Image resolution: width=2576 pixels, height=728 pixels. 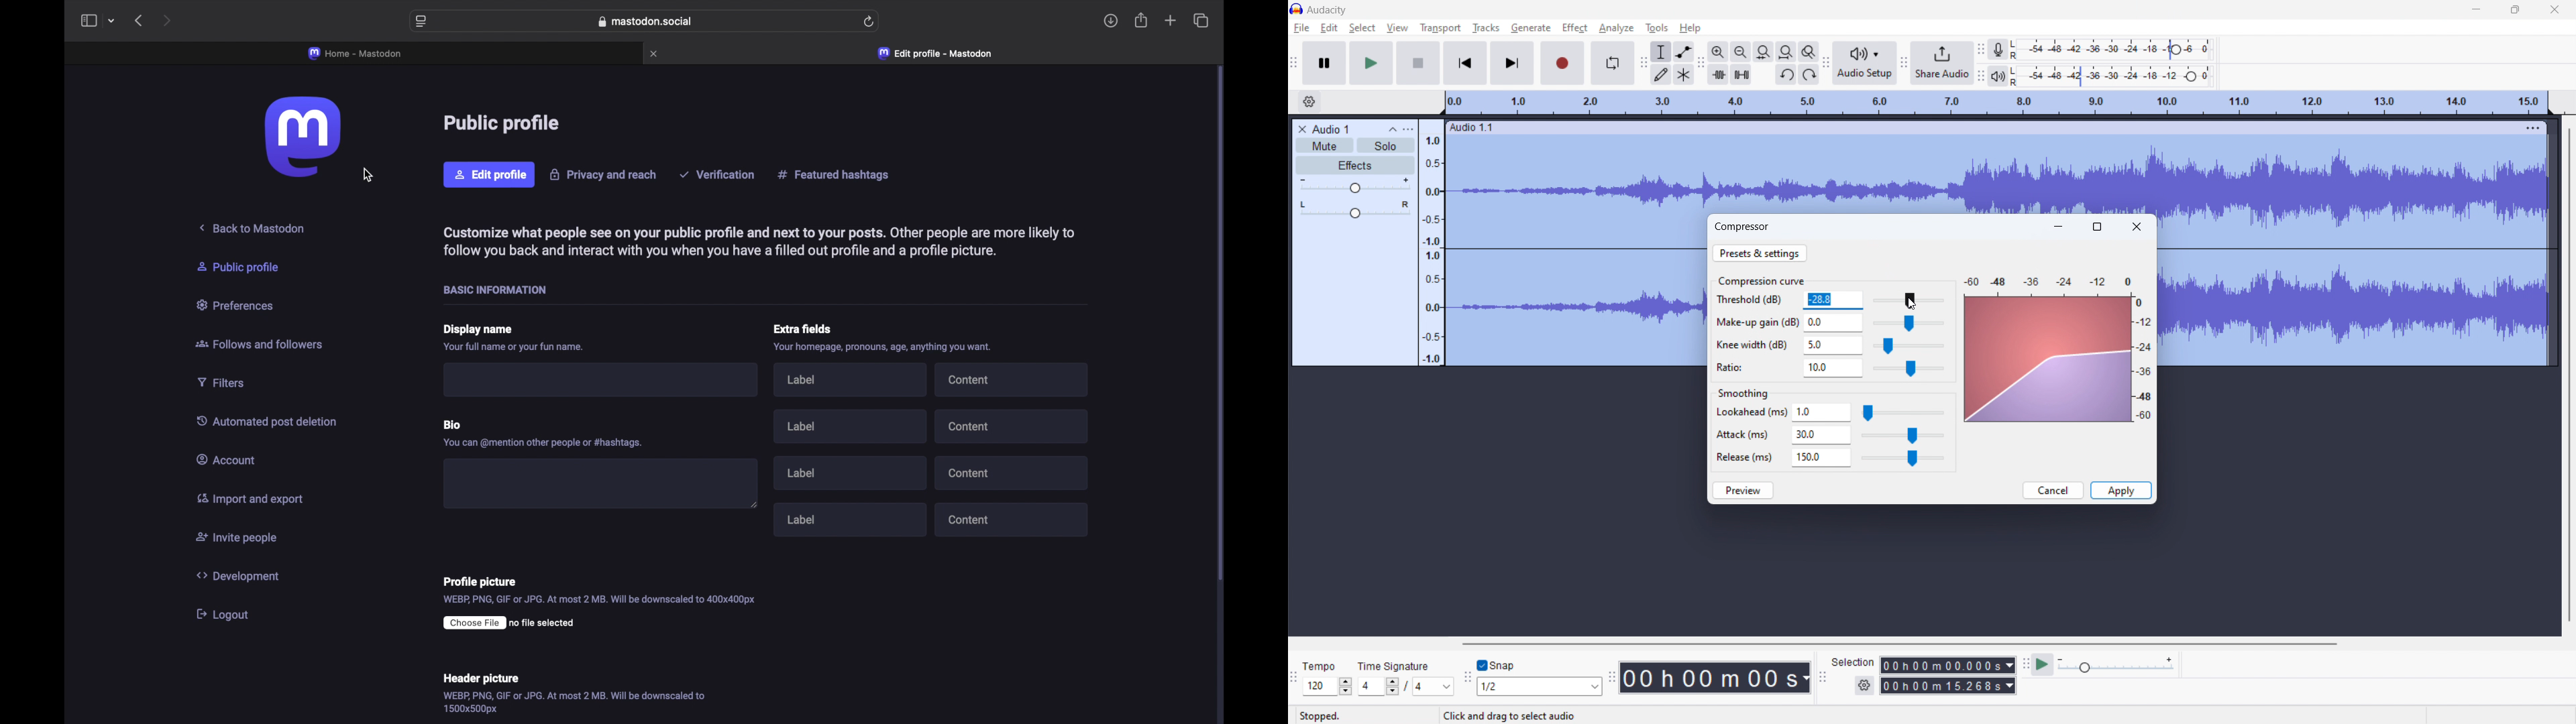 What do you see at coordinates (1996, 103) in the screenshot?
I see `timeline` at bounding box center [1996, 103].